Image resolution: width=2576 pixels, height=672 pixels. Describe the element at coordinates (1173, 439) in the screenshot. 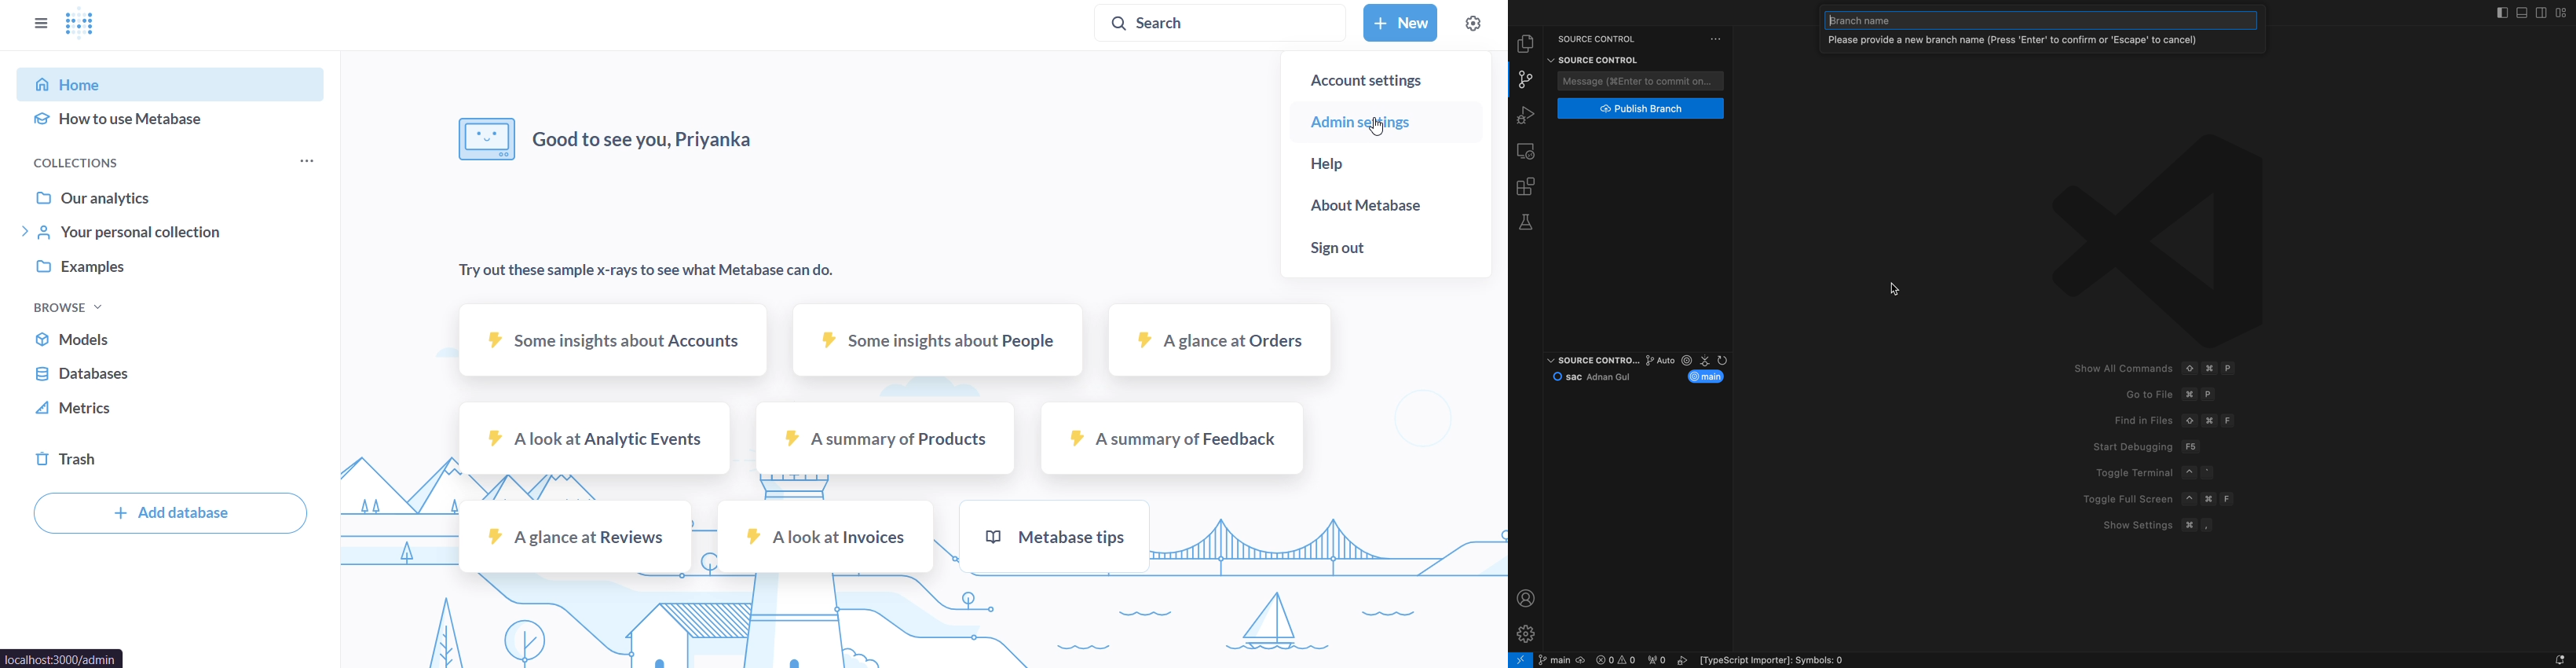

I see `a summary of feedback` at that location.